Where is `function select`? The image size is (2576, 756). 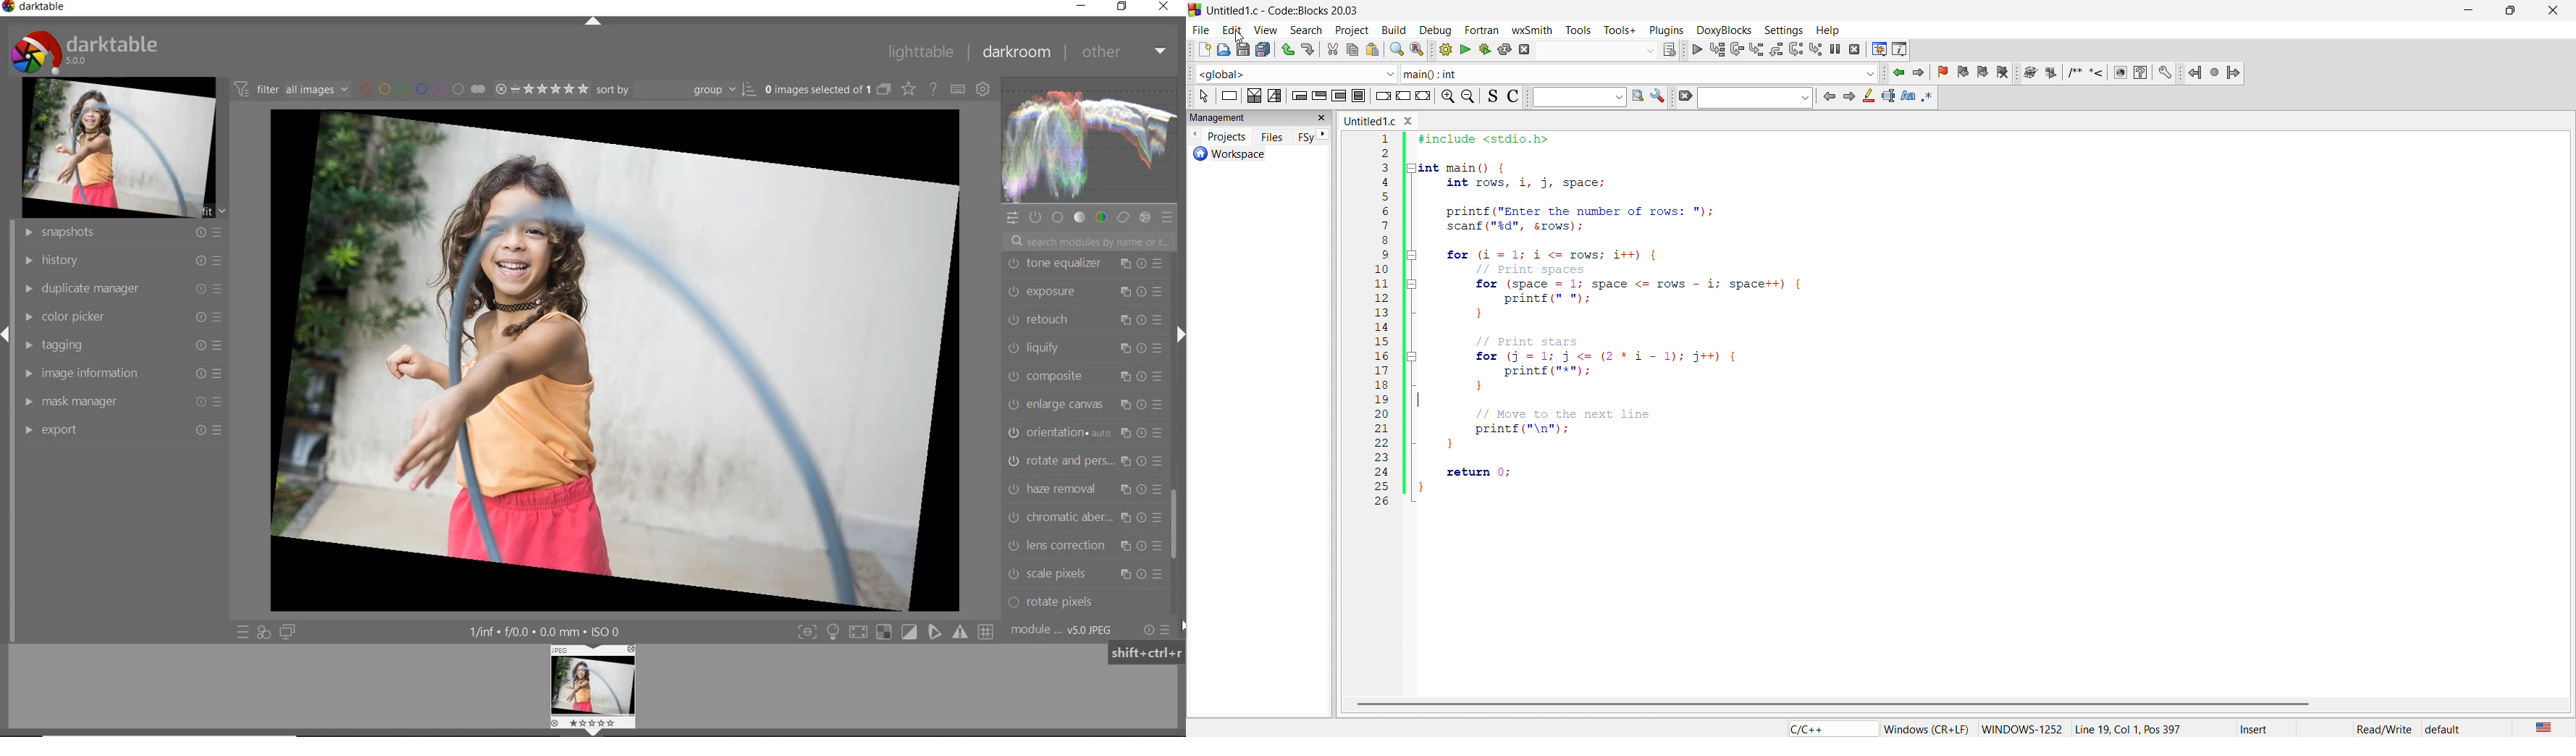 function select is located at coordinates (1639, 73).